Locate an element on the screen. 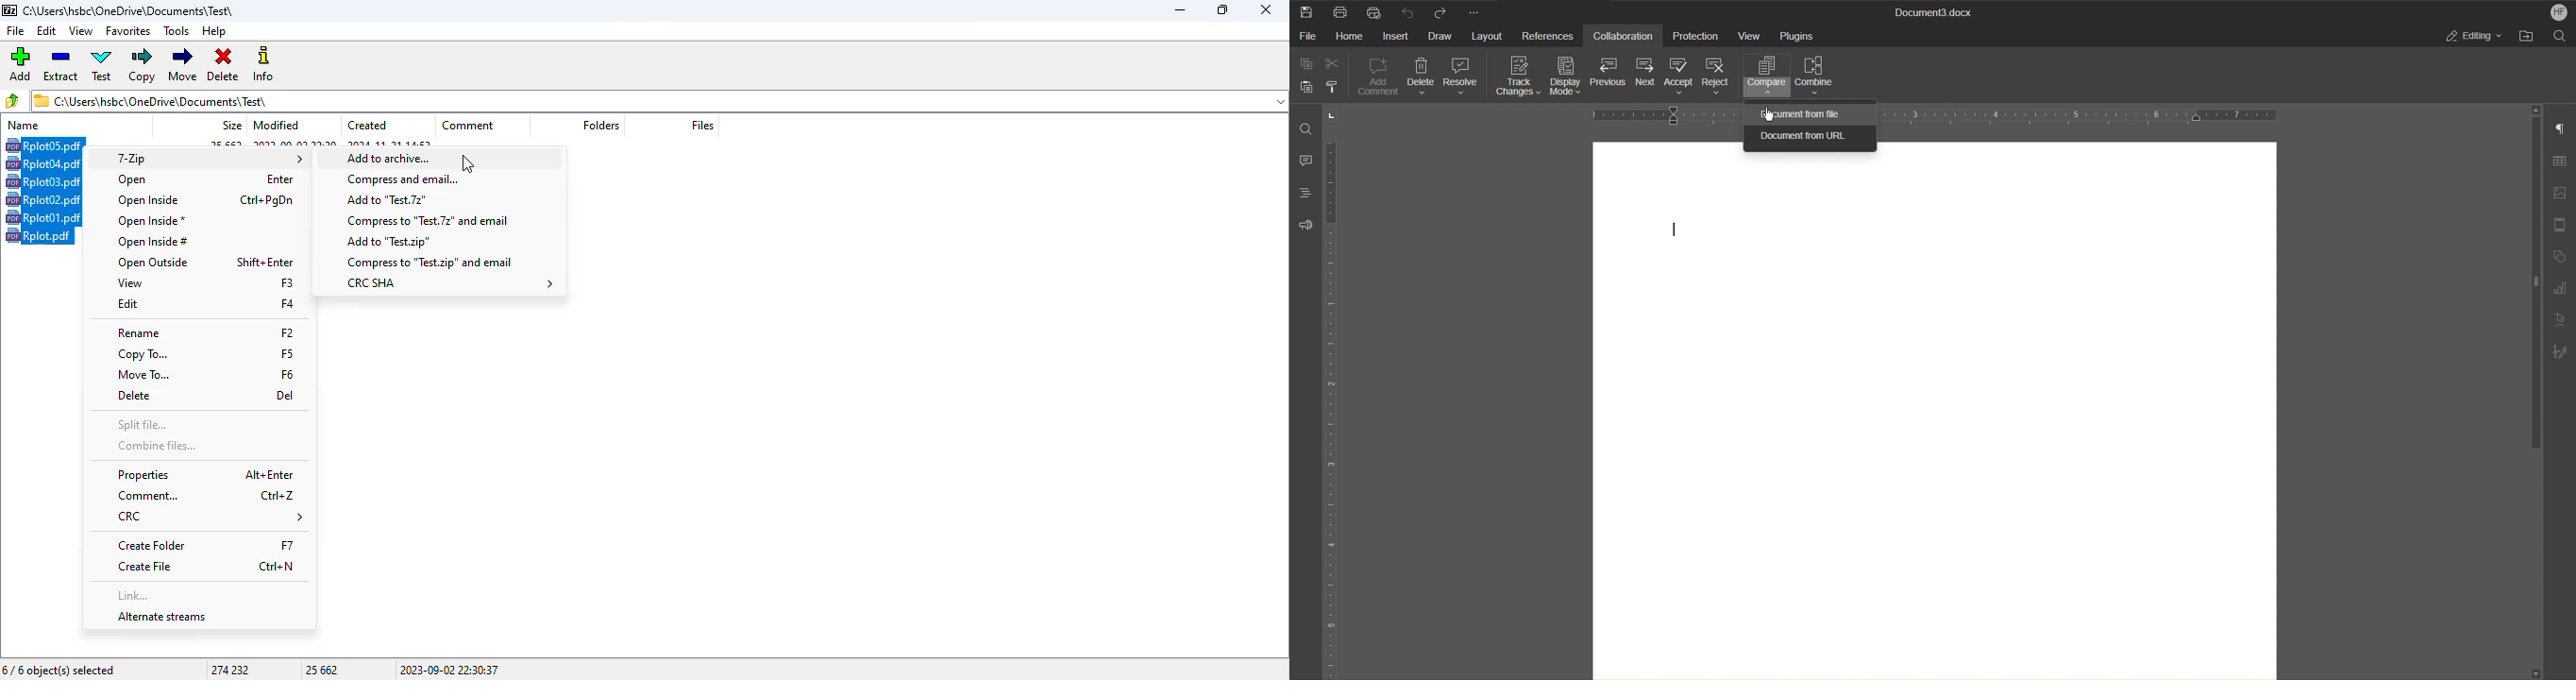 The width and height of the screenshot is (2576, 700). Document3.docx is located at coordinates (1936, 11).